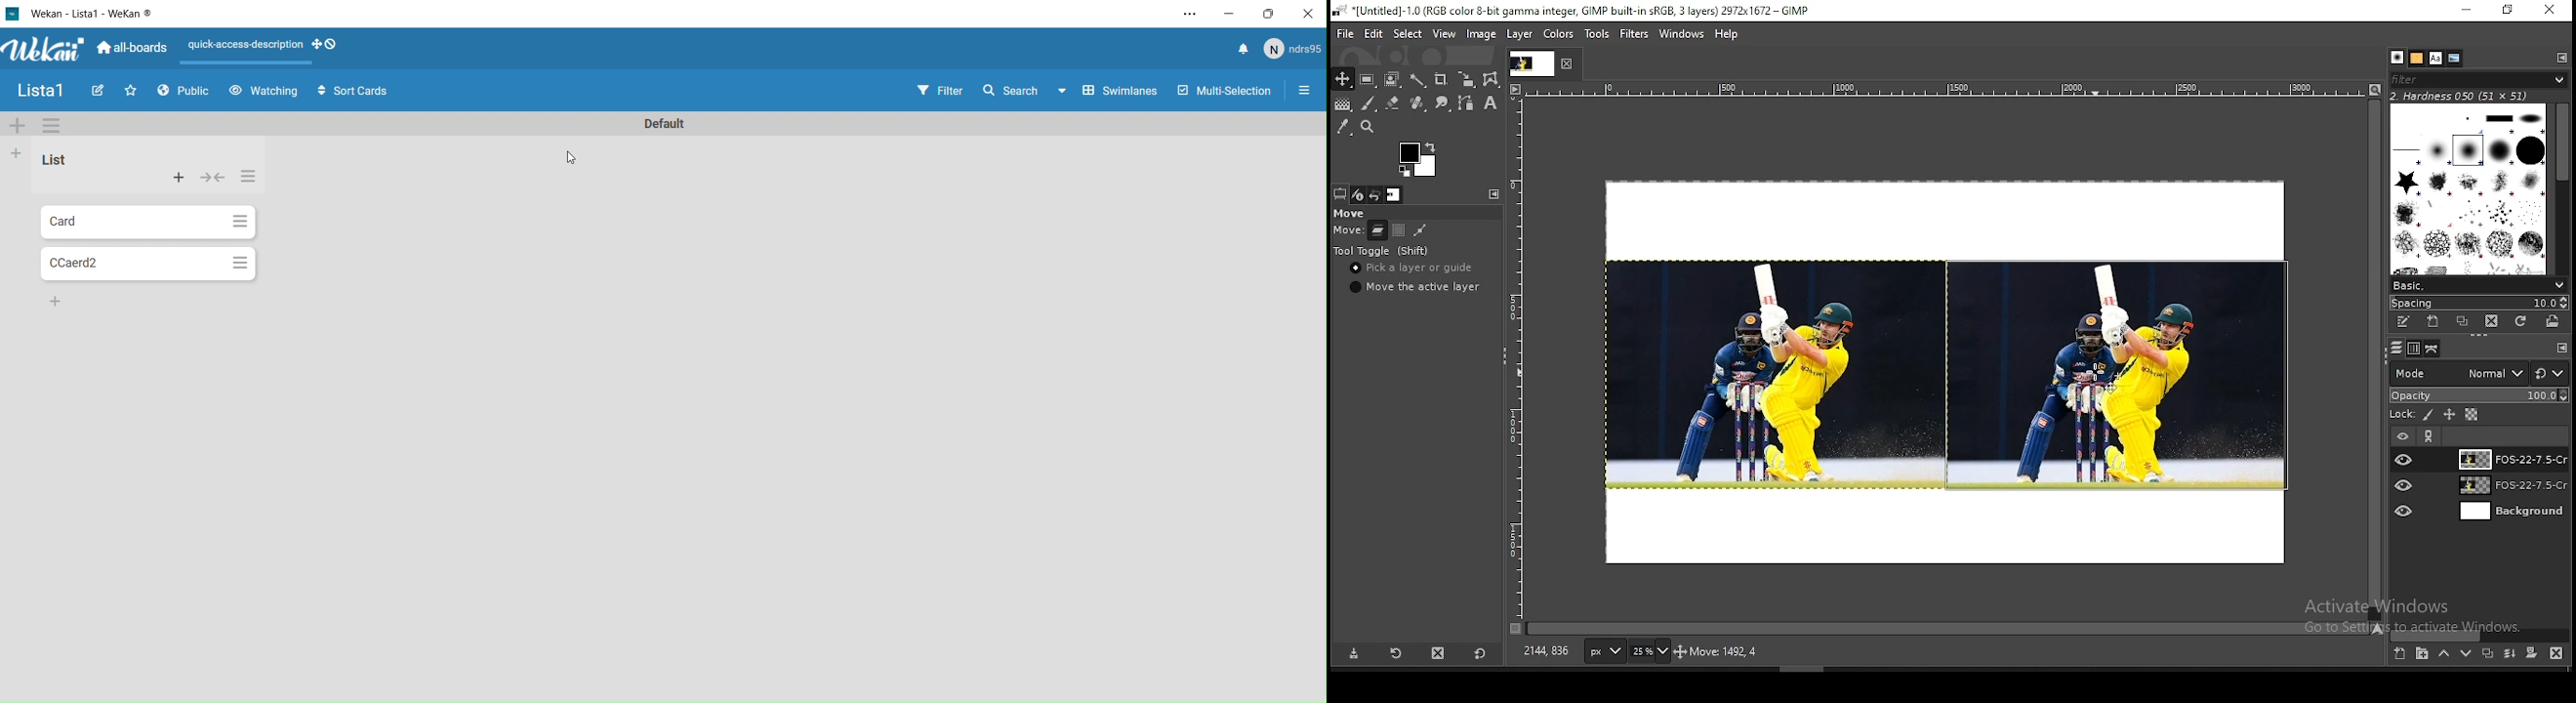 This screenshot has height=728, width=2576. I want to click on image (duplicate), so click(2116, 375).